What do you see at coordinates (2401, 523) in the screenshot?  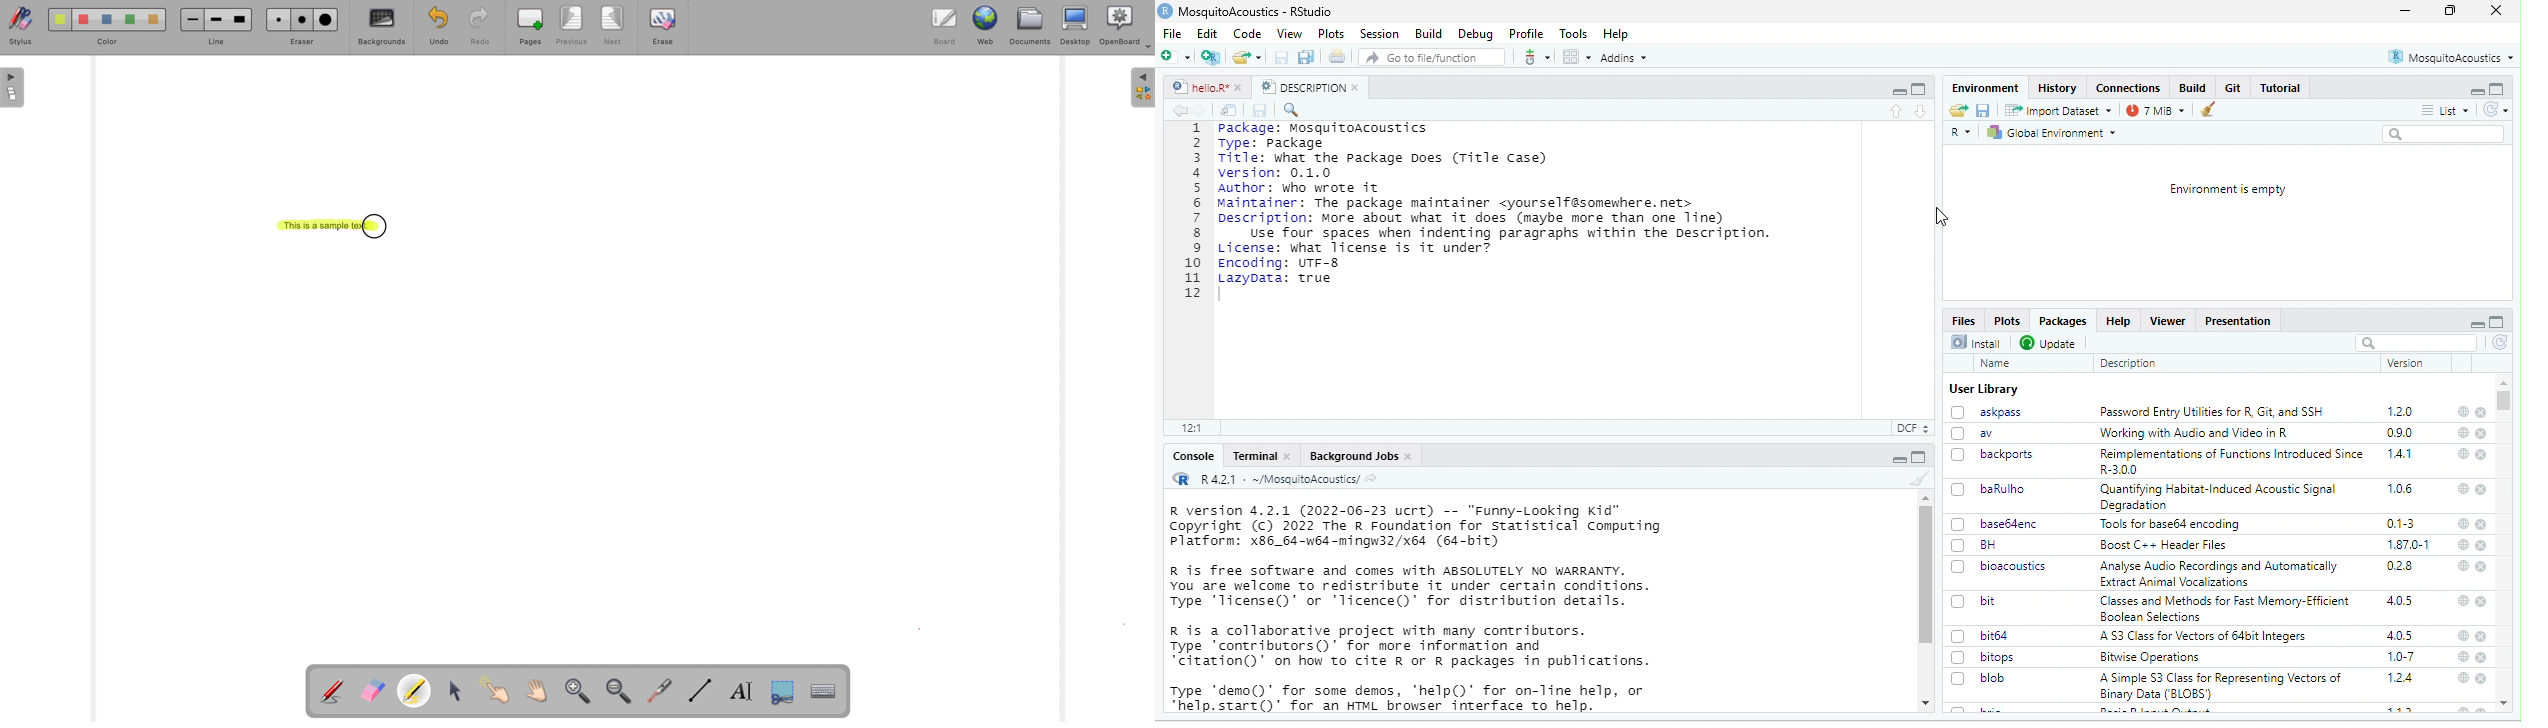 I see `0.1-3` at bounding box center [2401, 523].